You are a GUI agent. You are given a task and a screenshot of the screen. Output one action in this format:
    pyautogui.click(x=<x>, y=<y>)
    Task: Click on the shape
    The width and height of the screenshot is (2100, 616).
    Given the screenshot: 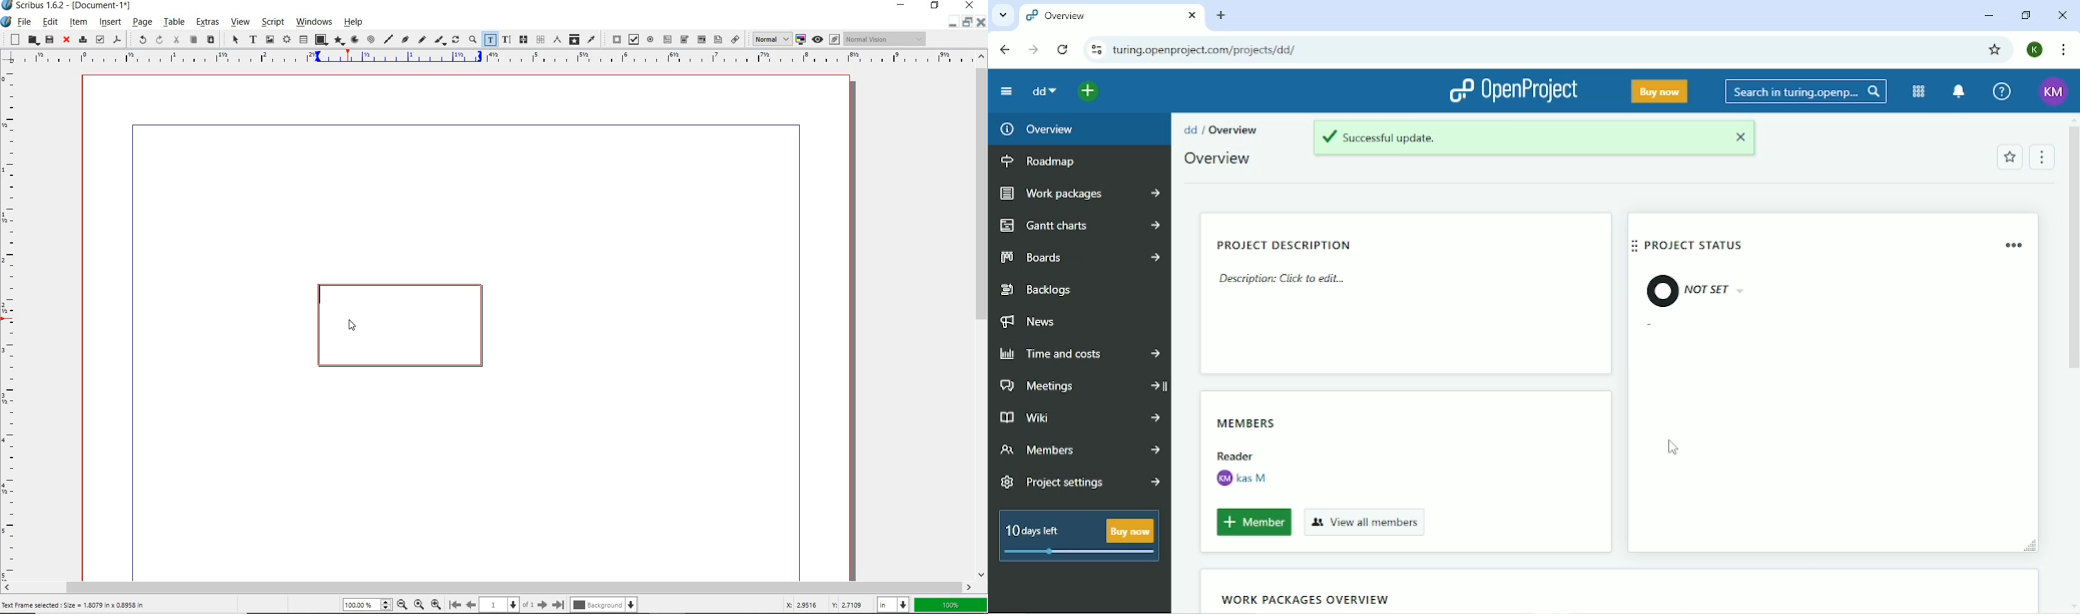 What is the action you would take?
    pyautogui.click(x=321, y=39)
    